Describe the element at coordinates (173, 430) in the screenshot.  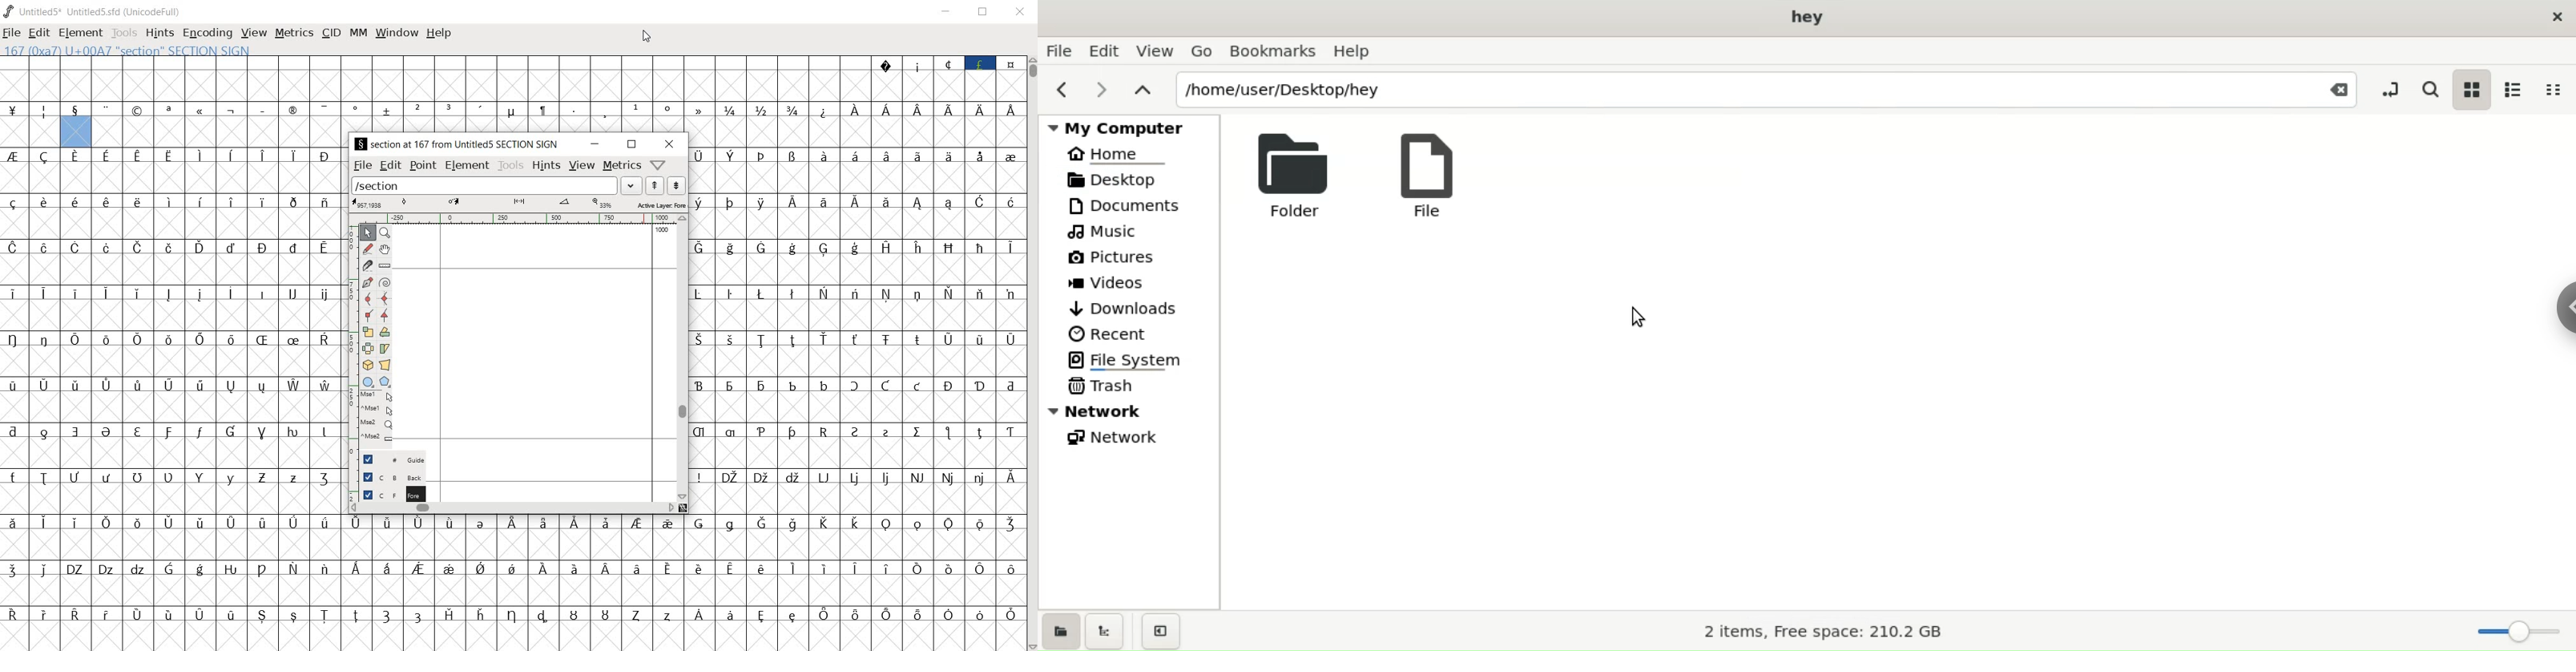
I see `special letters` at that location.